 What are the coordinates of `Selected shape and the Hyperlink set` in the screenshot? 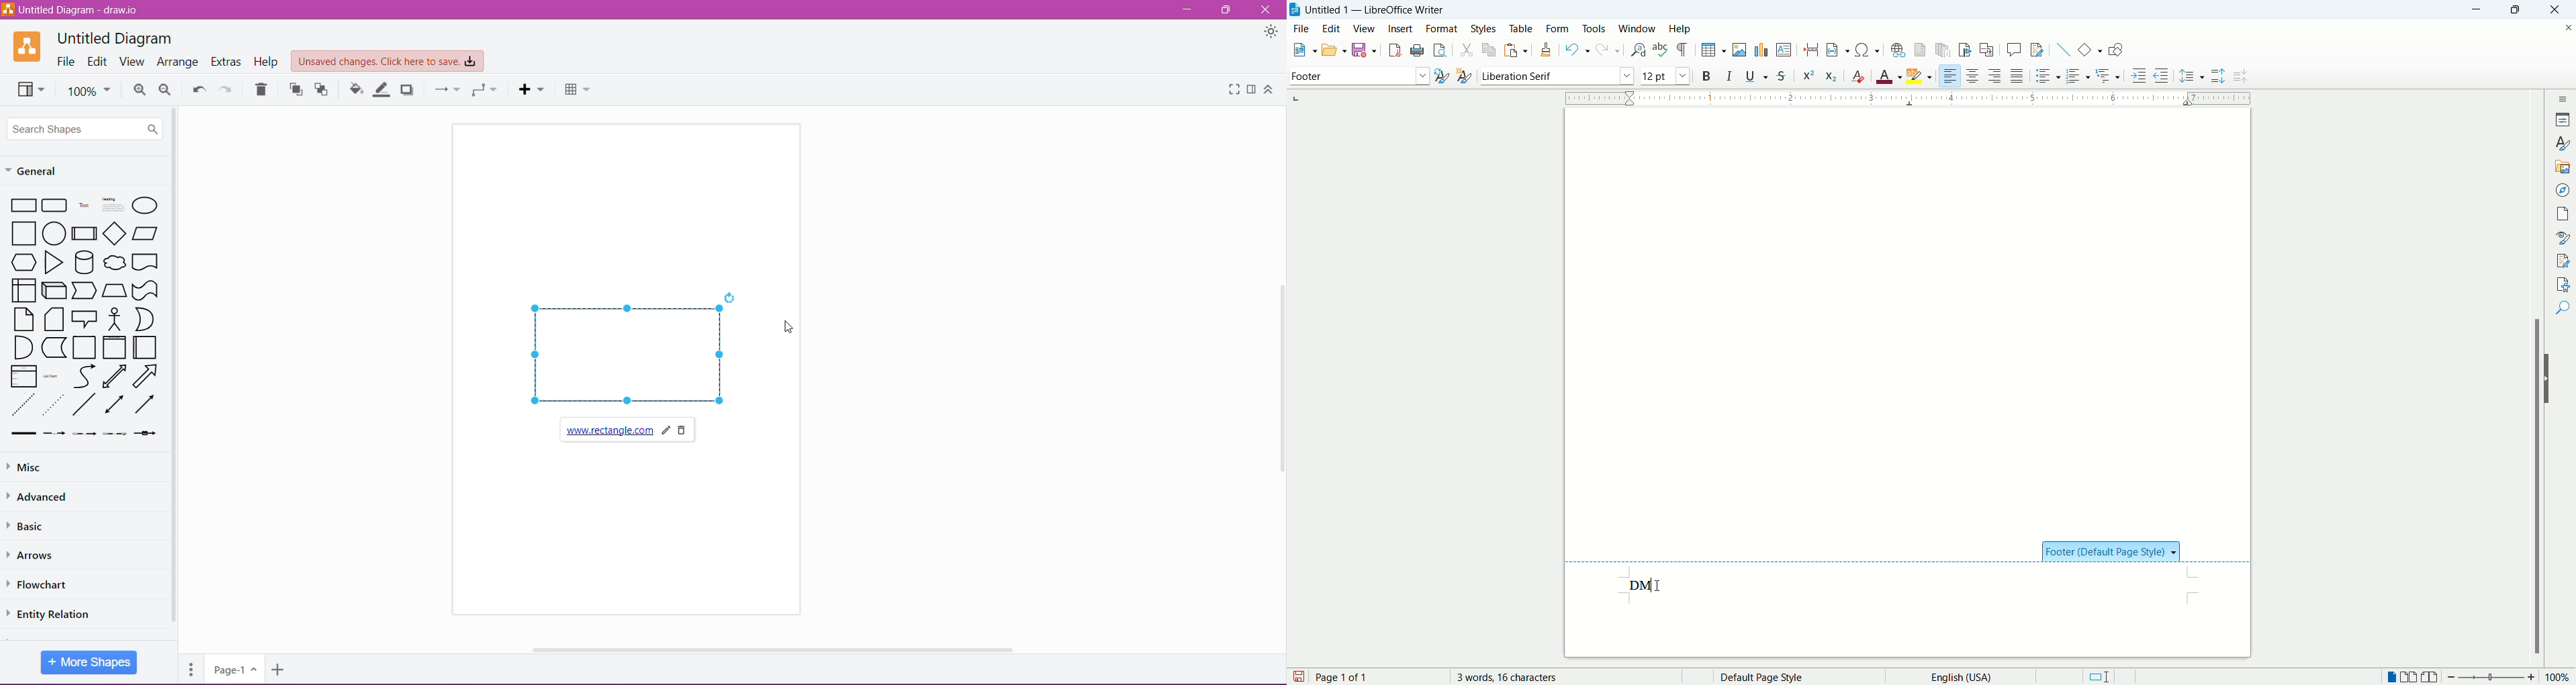 It's located at (633, 369).